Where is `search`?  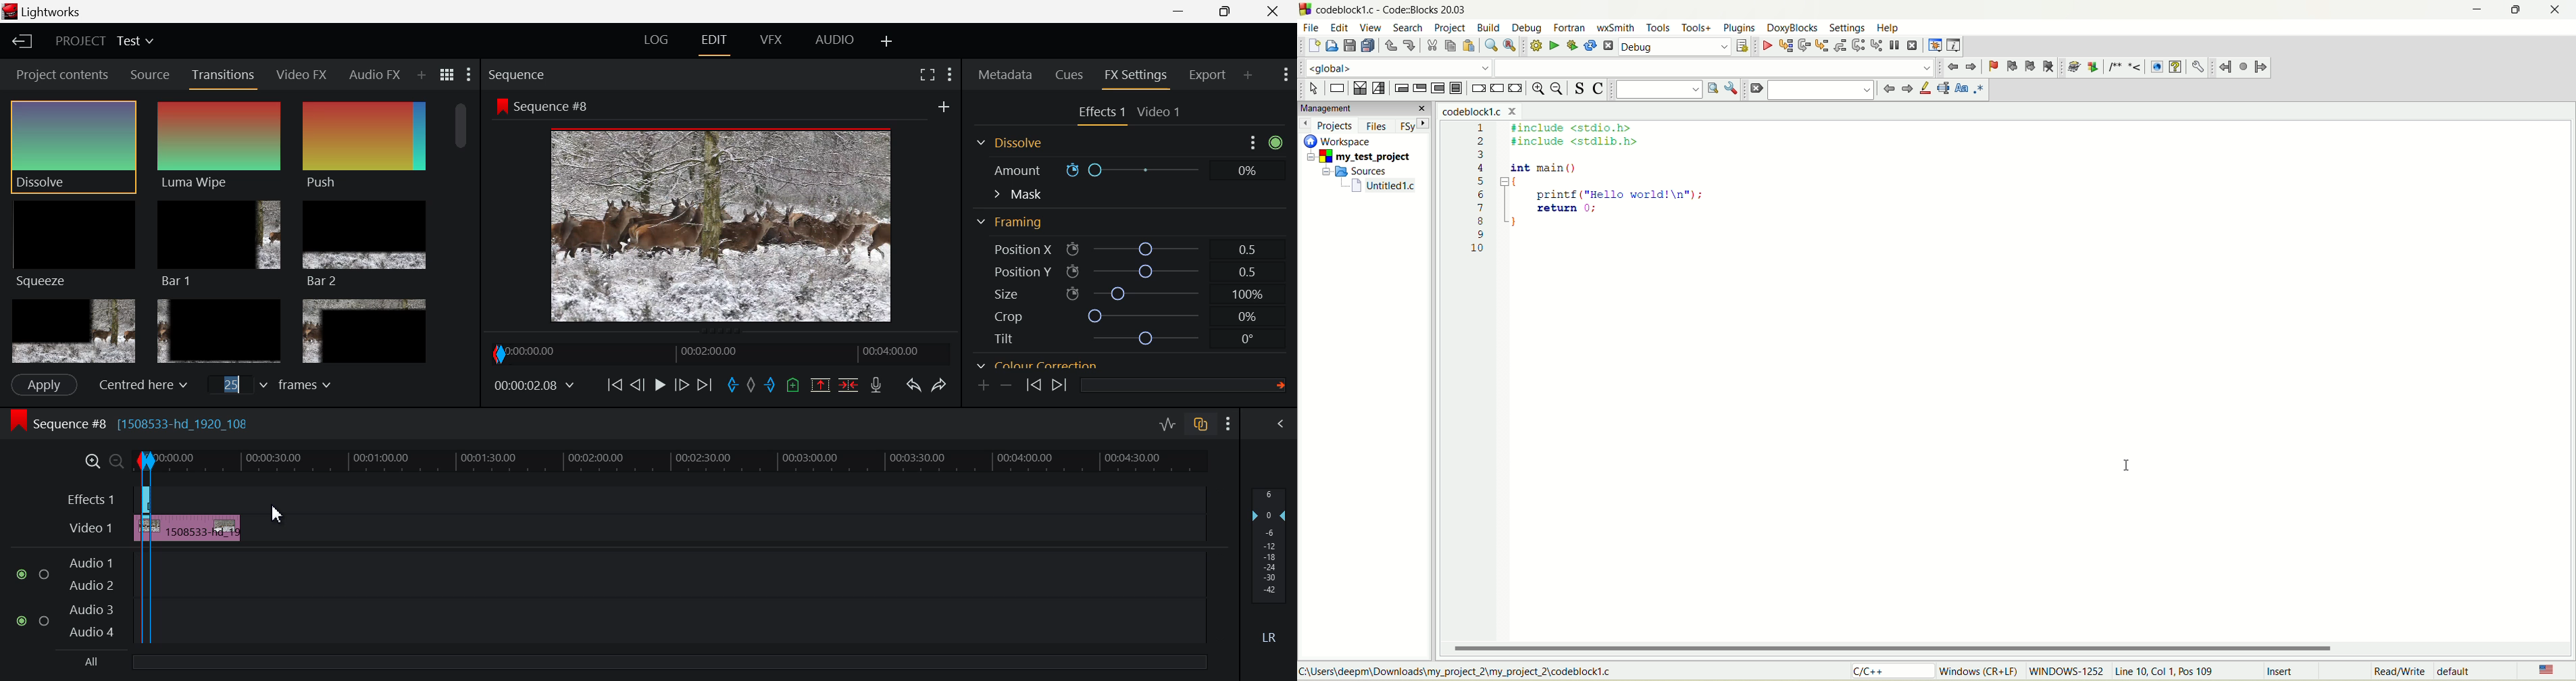
search is located at coordinates (1404, 28).